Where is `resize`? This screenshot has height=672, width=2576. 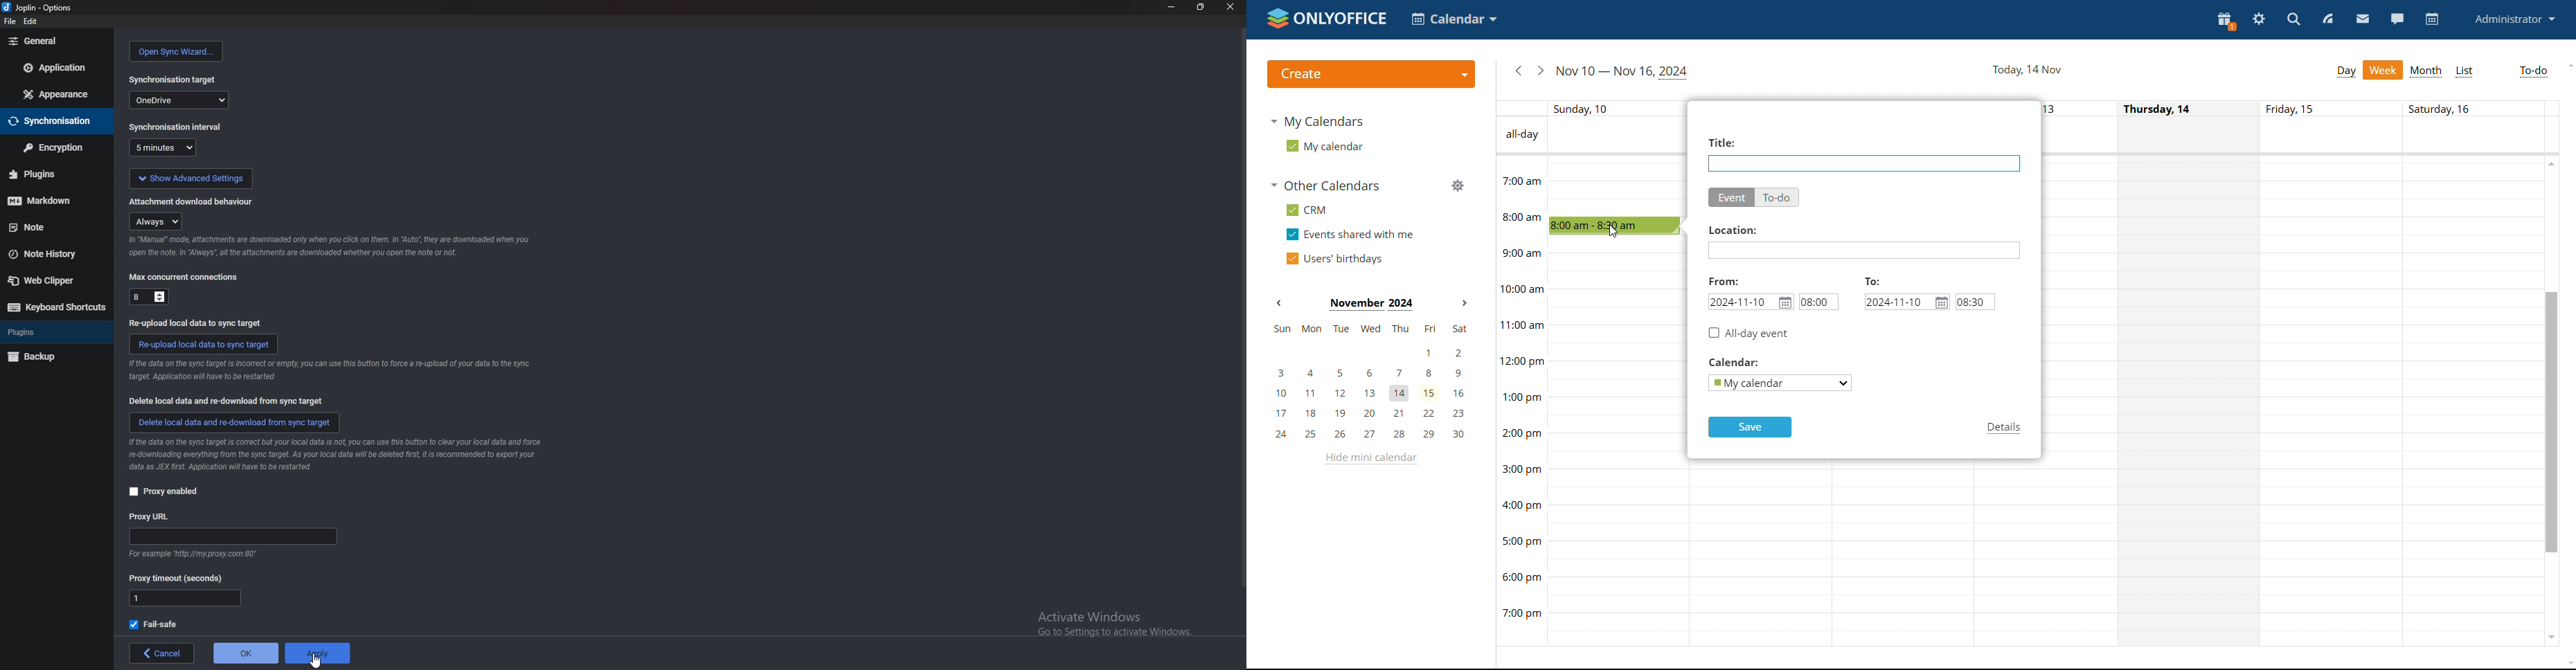
resize is located at coordinates (1201, 6).